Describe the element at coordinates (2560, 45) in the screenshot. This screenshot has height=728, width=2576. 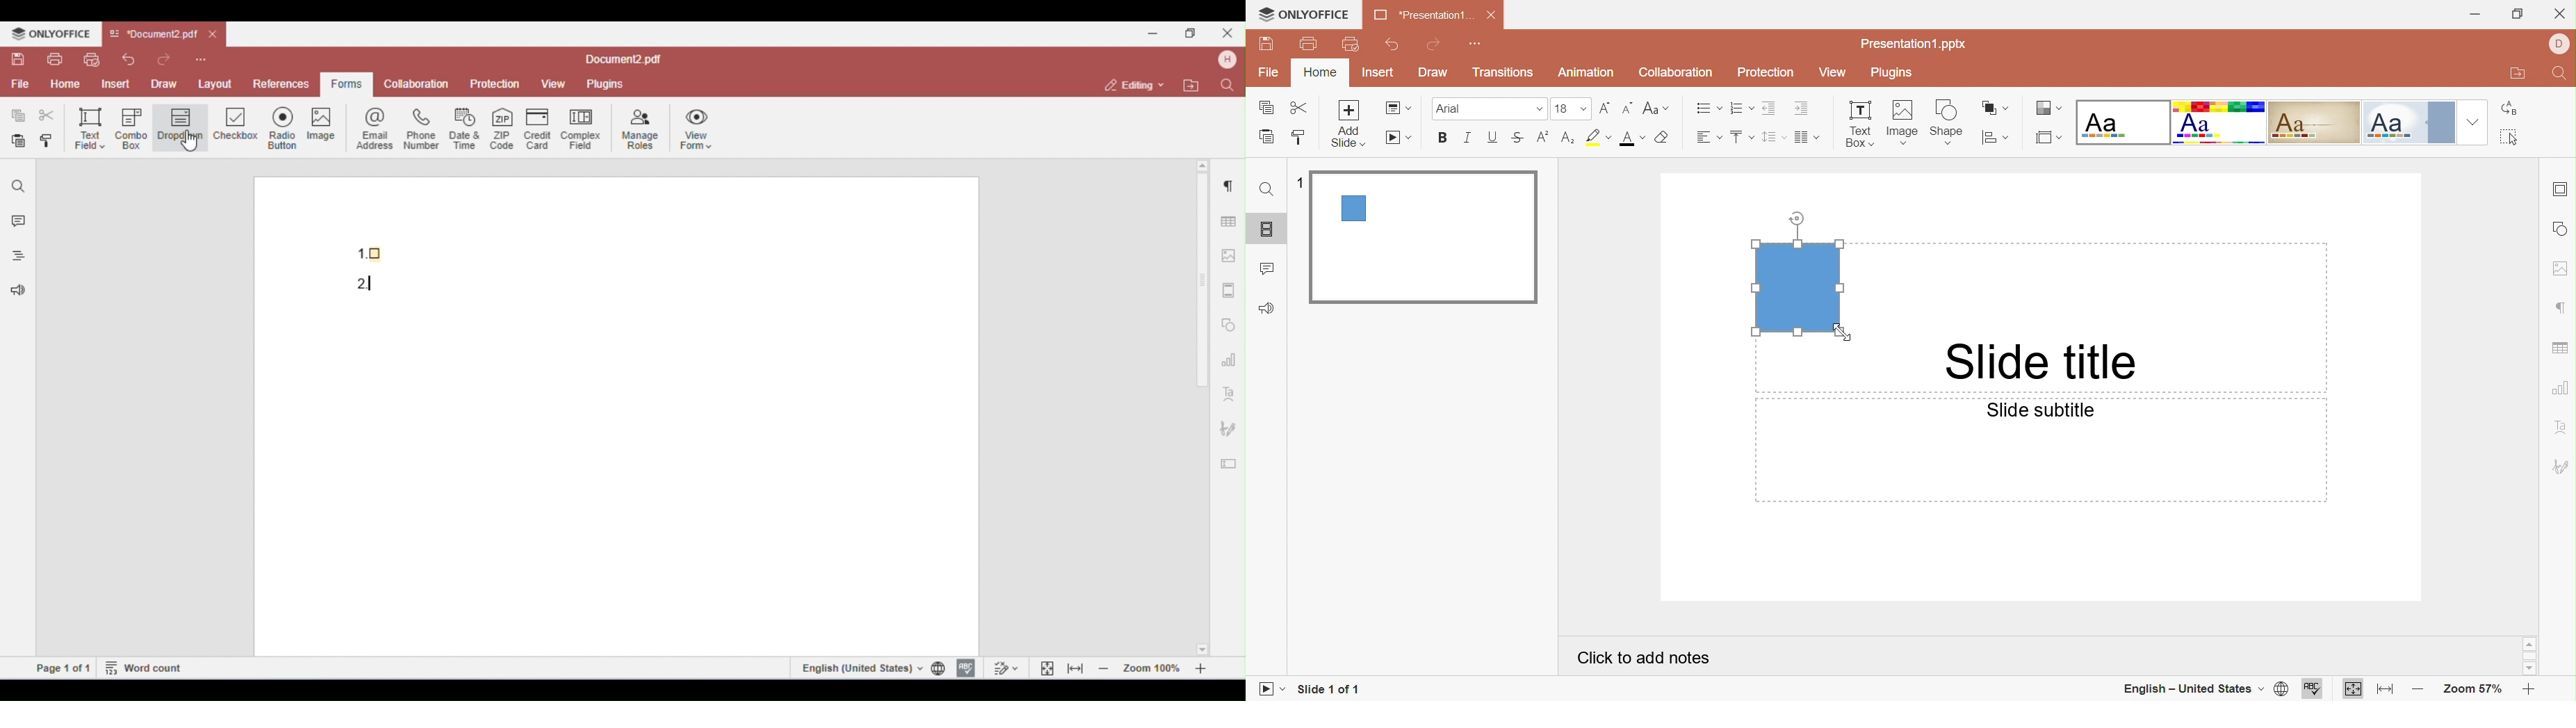
I see `DELL` at that location.